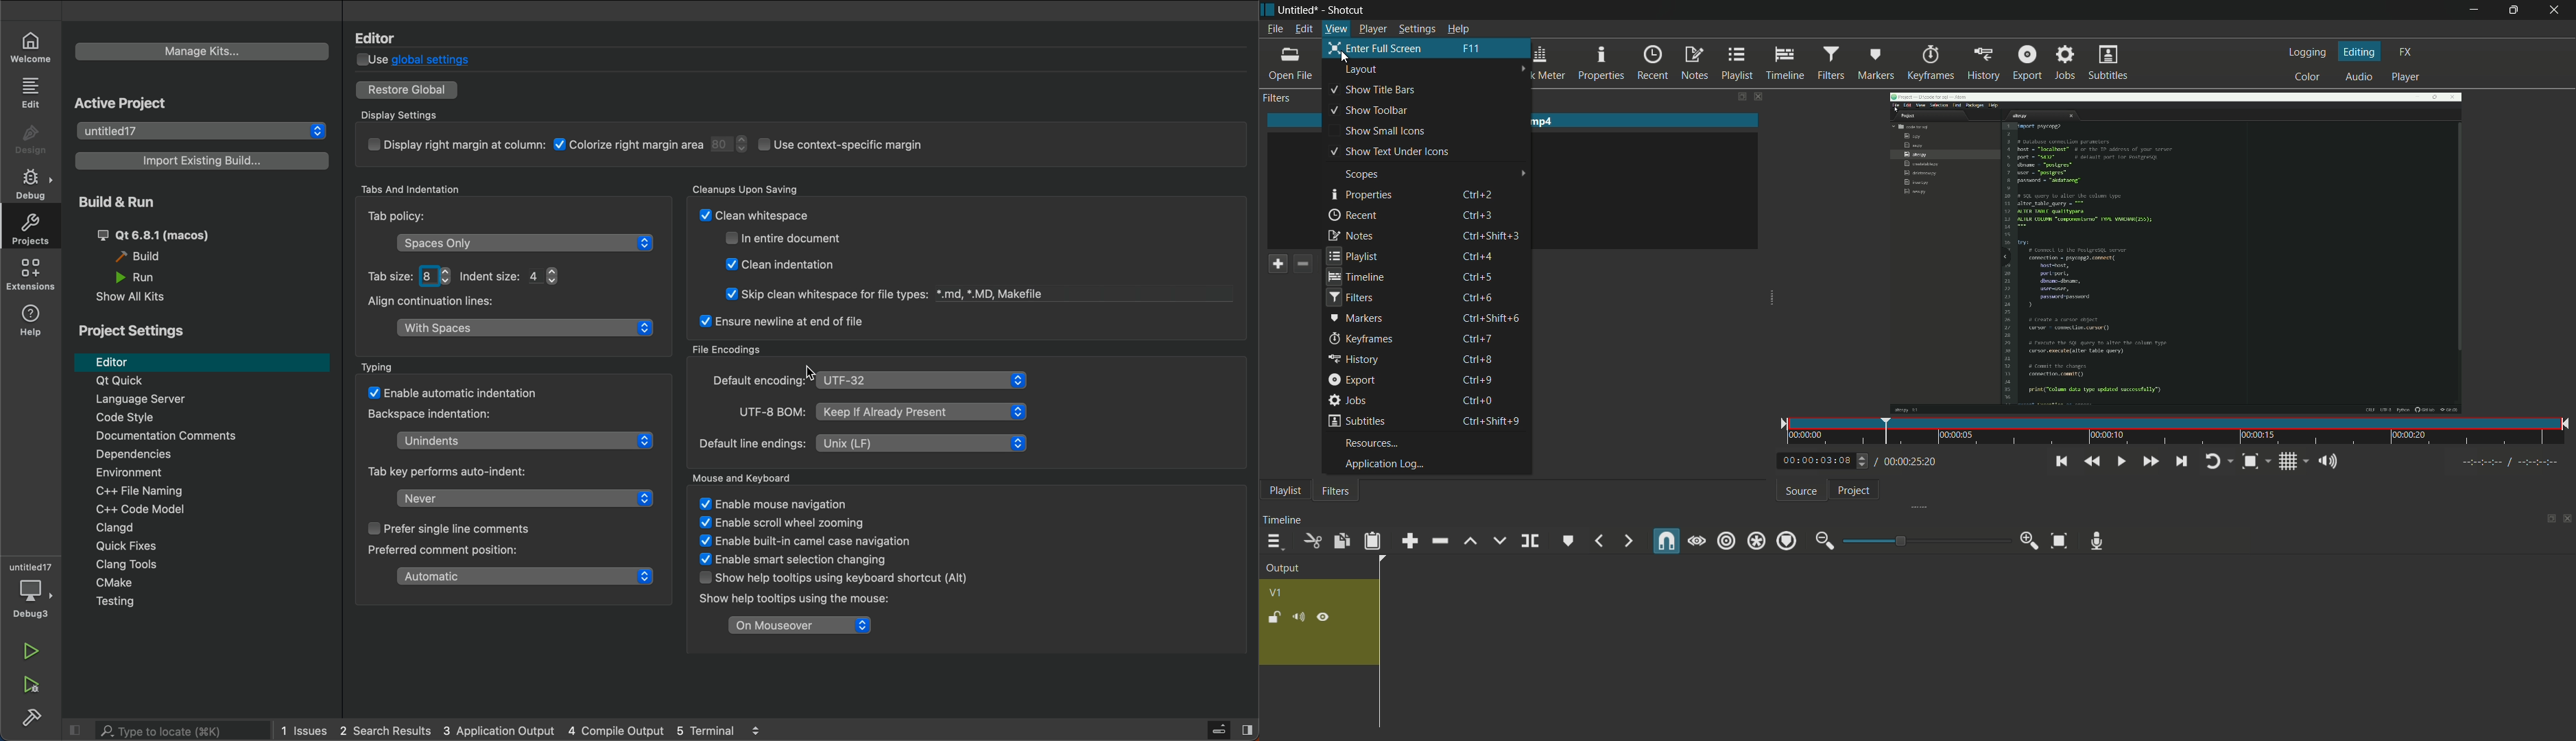 This screenshot has height=756, width=2576. What do you see at coordinates (2061, 541) in the screenshot?
I see `zoom timeline to fit` at bounding box center [2061, 541].